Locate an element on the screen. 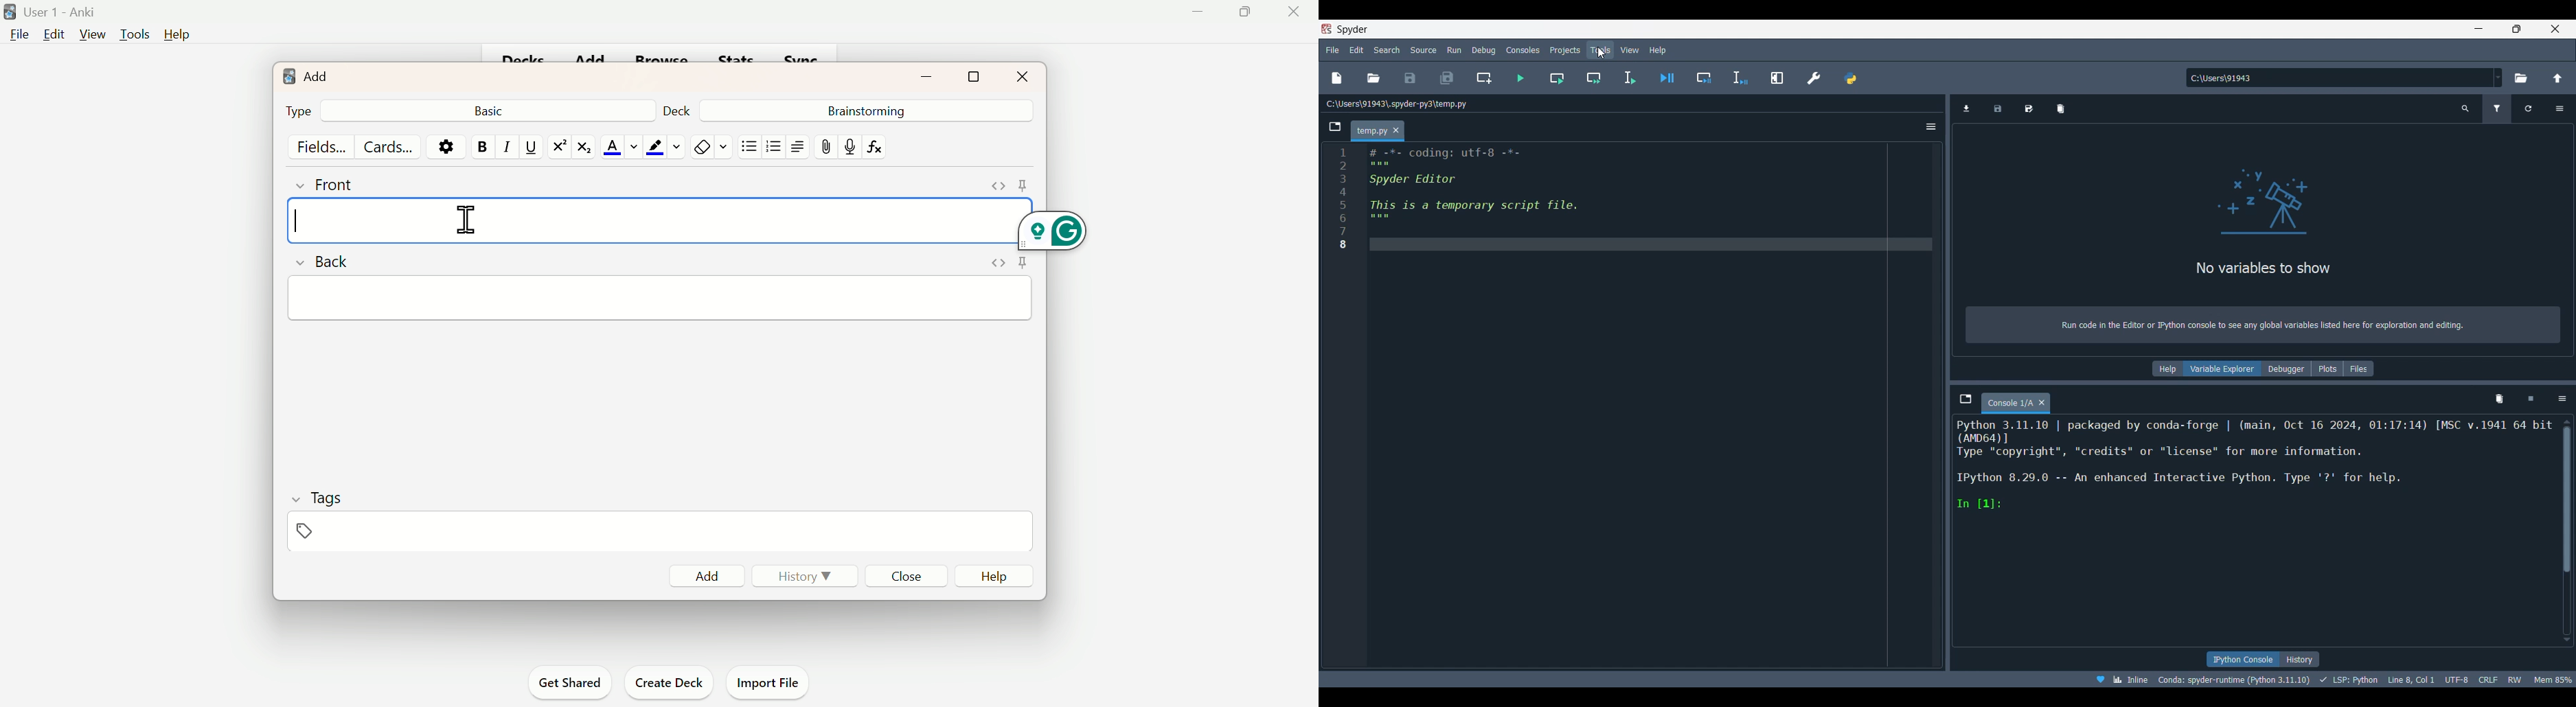 The width and height of the screenshot is (2576, 728).  is located at coordinates (56, 33).